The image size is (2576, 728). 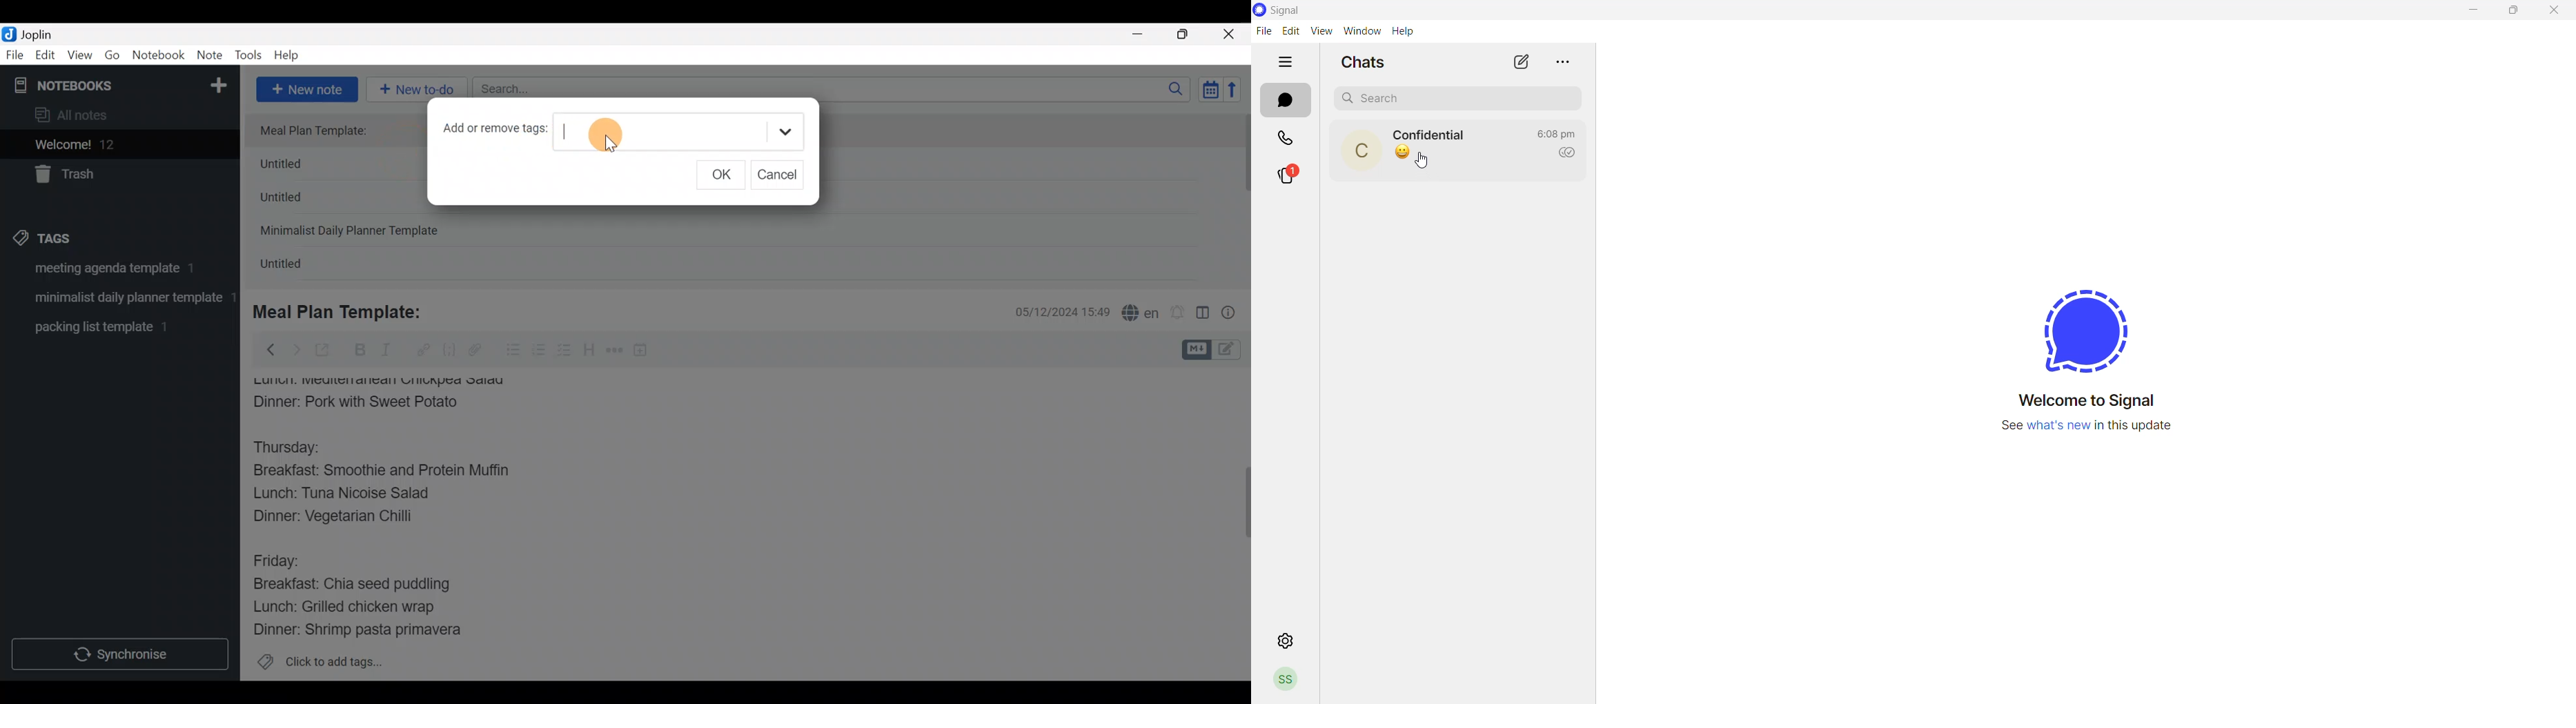 I want to click on Untitled, so click(x=296, y=267).